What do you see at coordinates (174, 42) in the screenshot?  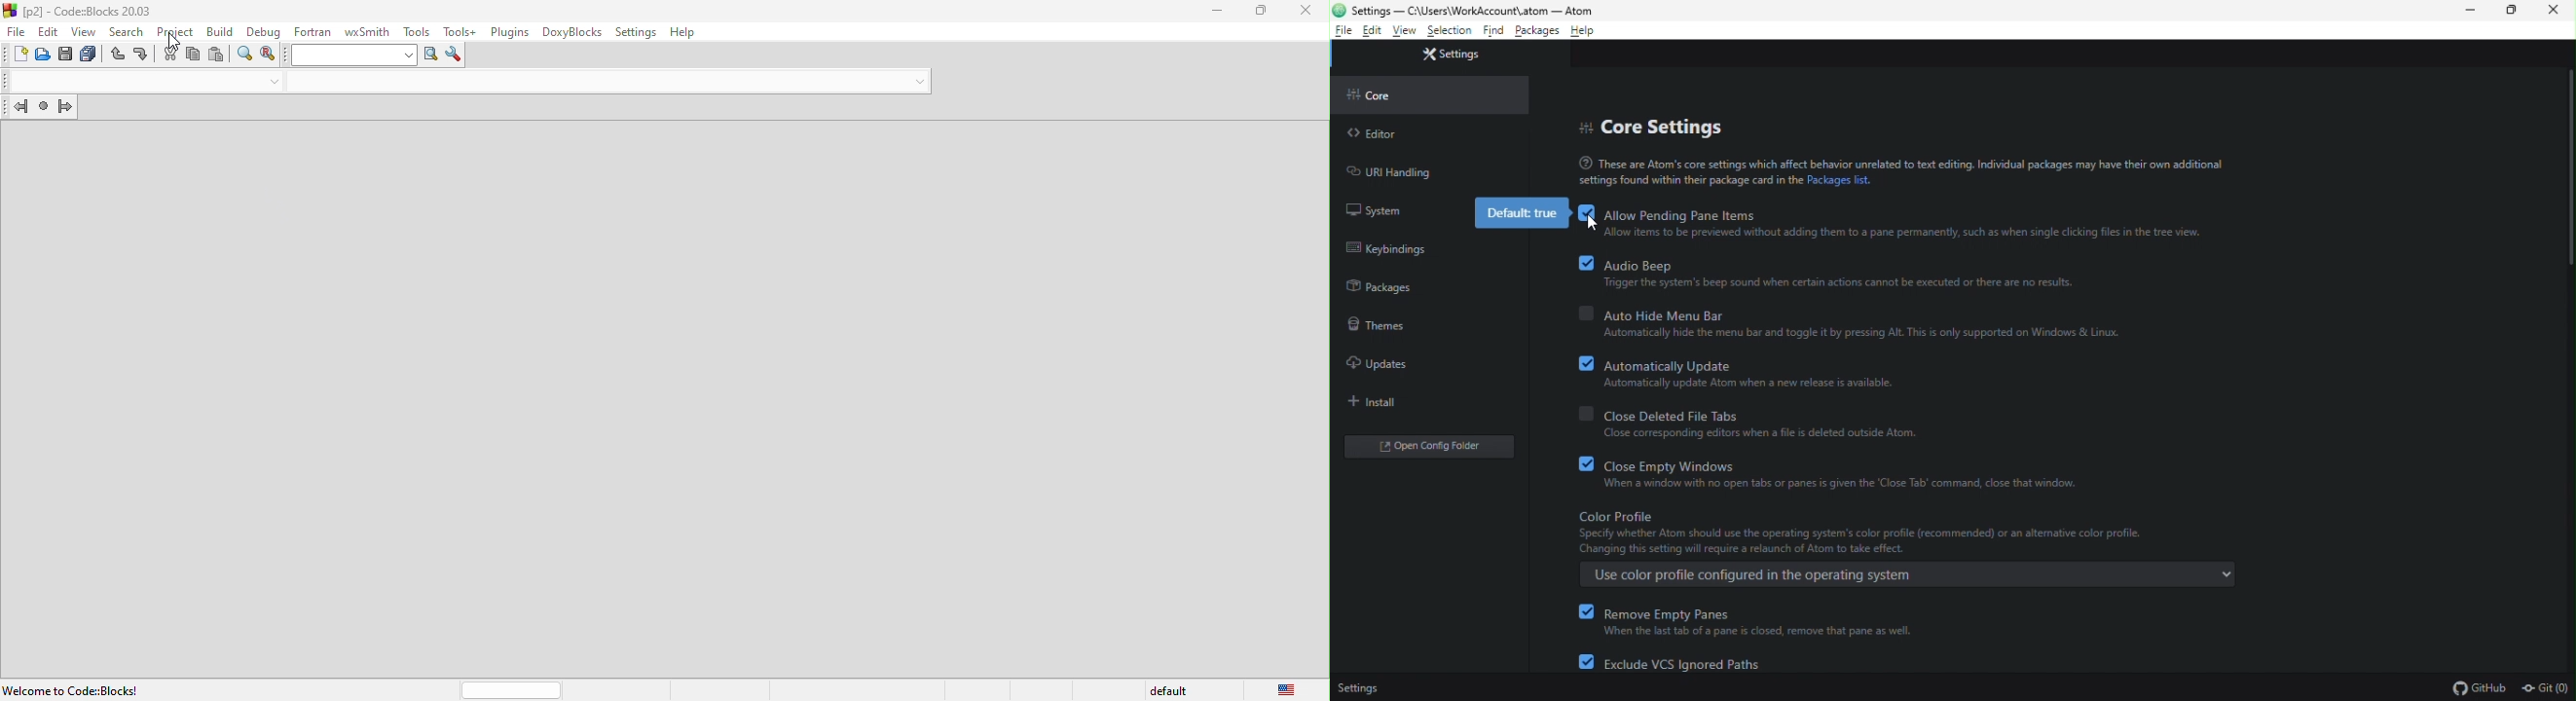 I see `cursor` at bounding box center [174, 42].